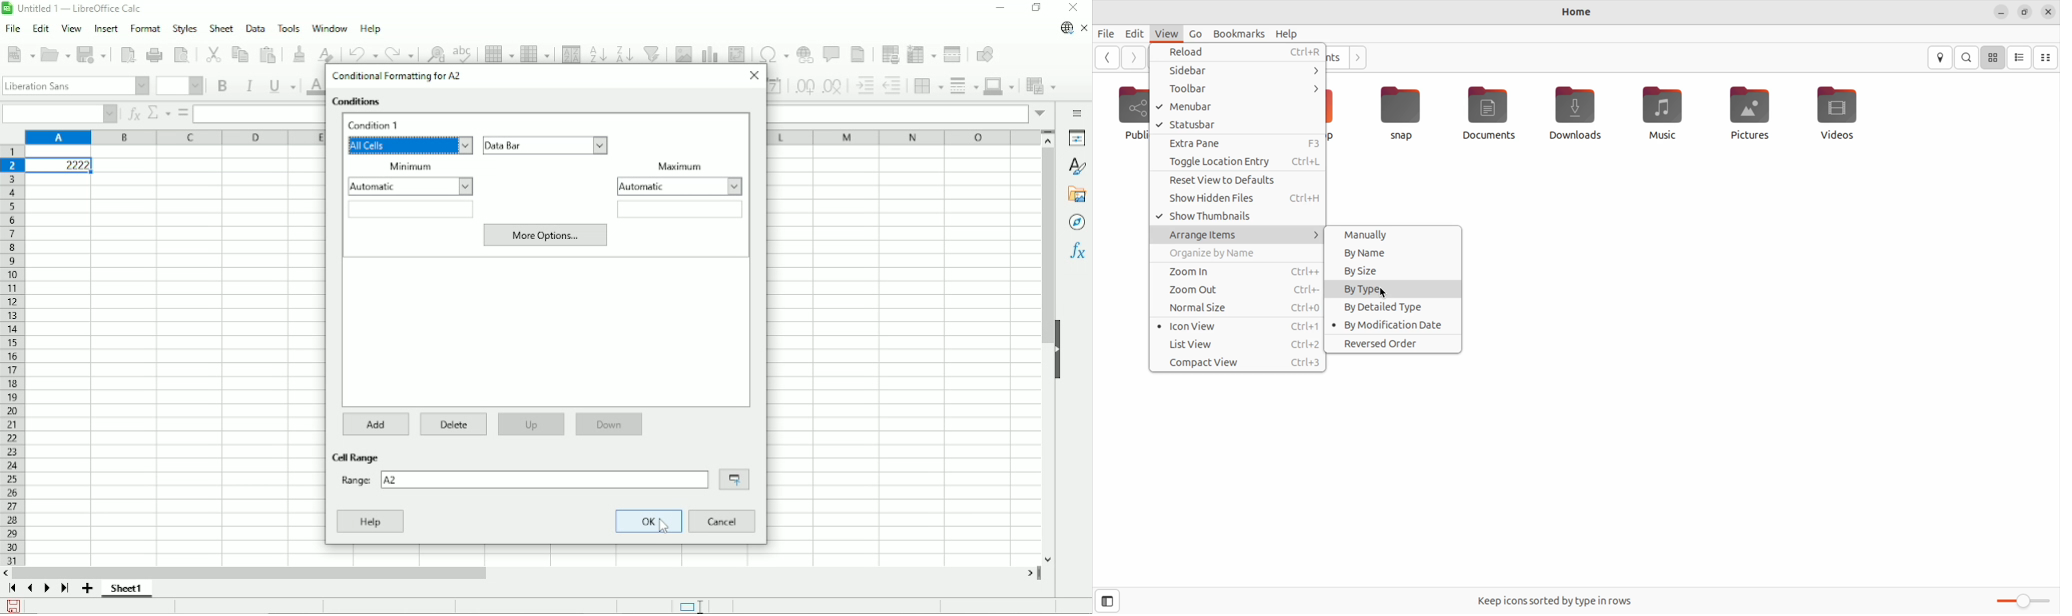  Describe the element at coordinates (891, 54) in the screenshot. I see `Define print area` at that location.